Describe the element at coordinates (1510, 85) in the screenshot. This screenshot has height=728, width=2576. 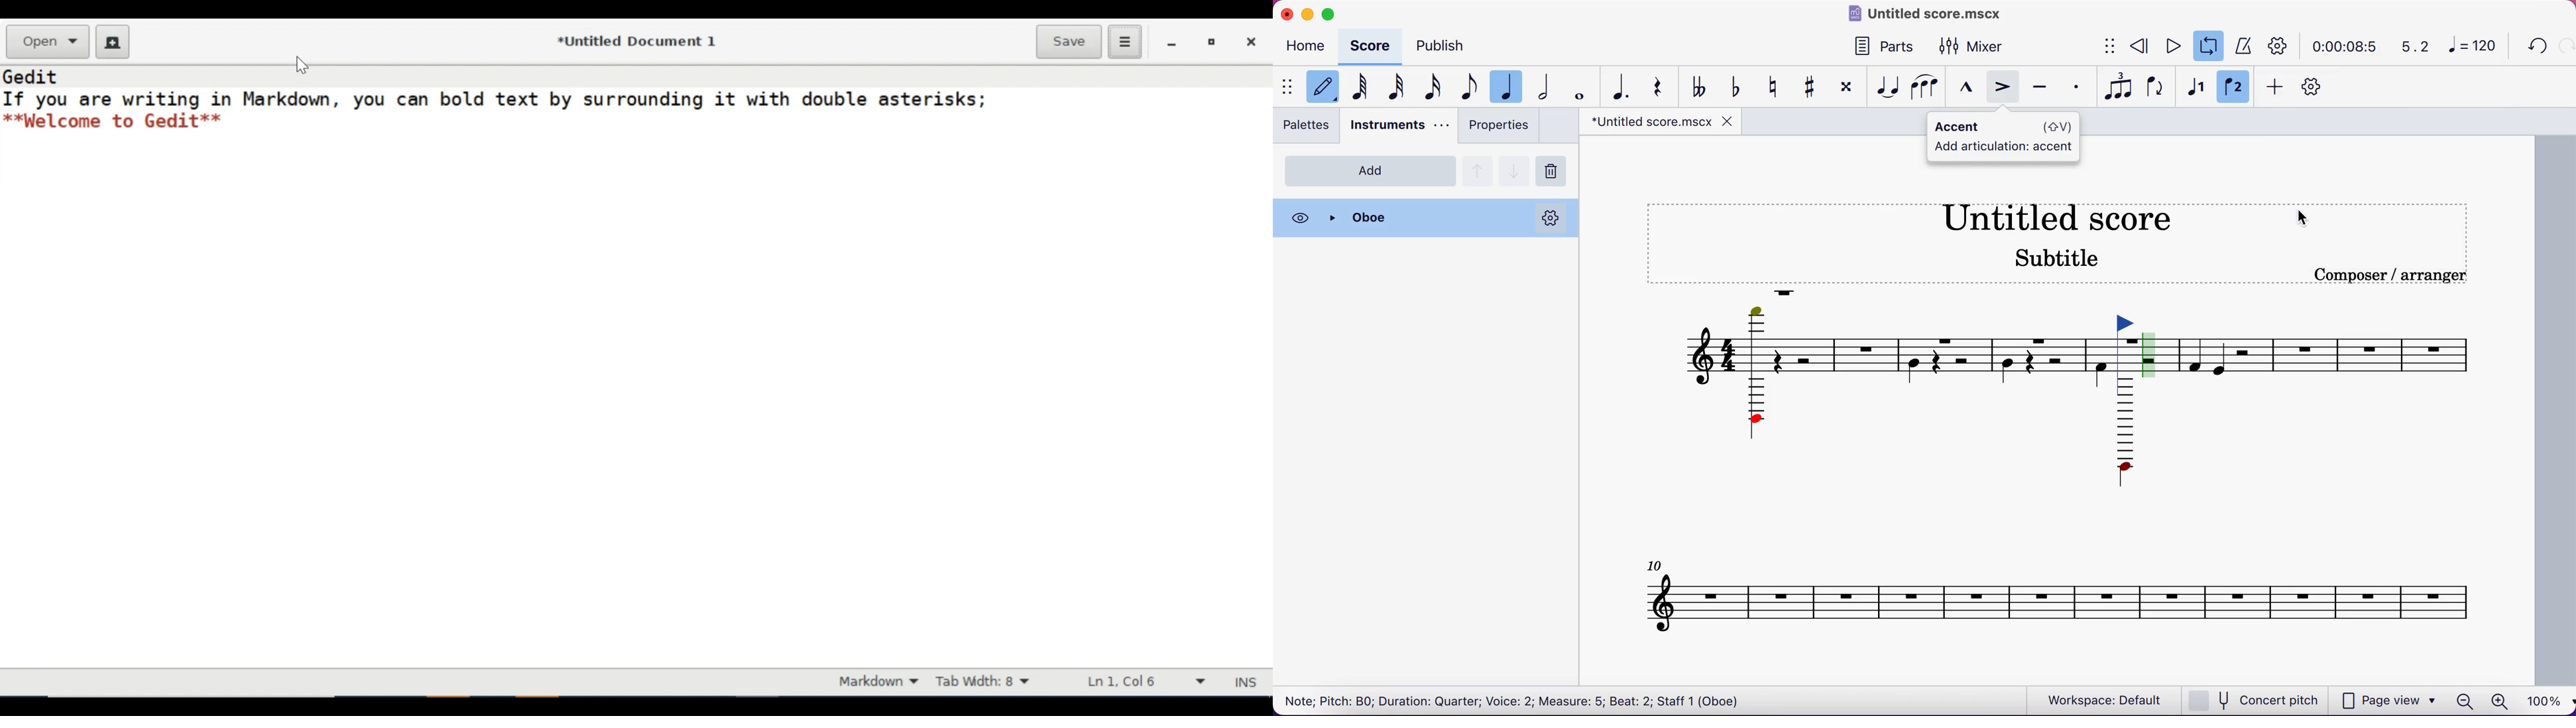
I see `quarter note` at that location.